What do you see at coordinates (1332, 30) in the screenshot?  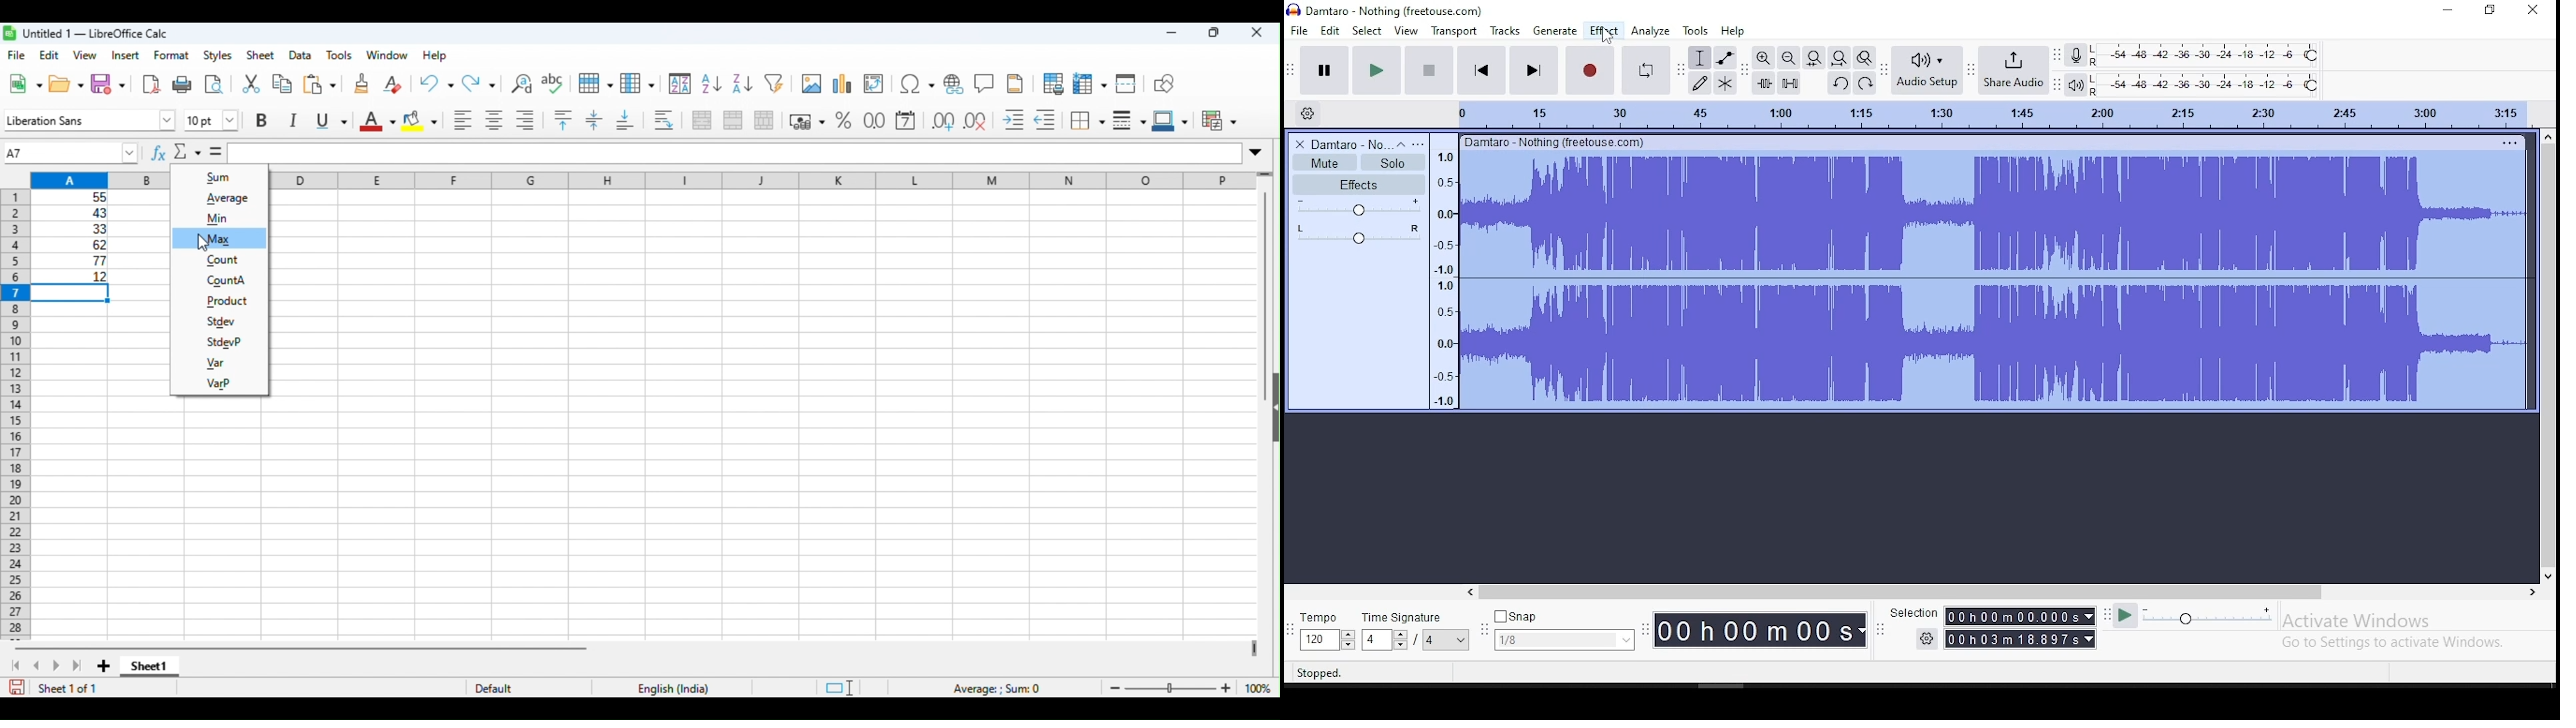 I see `edit` at bounding box center [1332, 30].